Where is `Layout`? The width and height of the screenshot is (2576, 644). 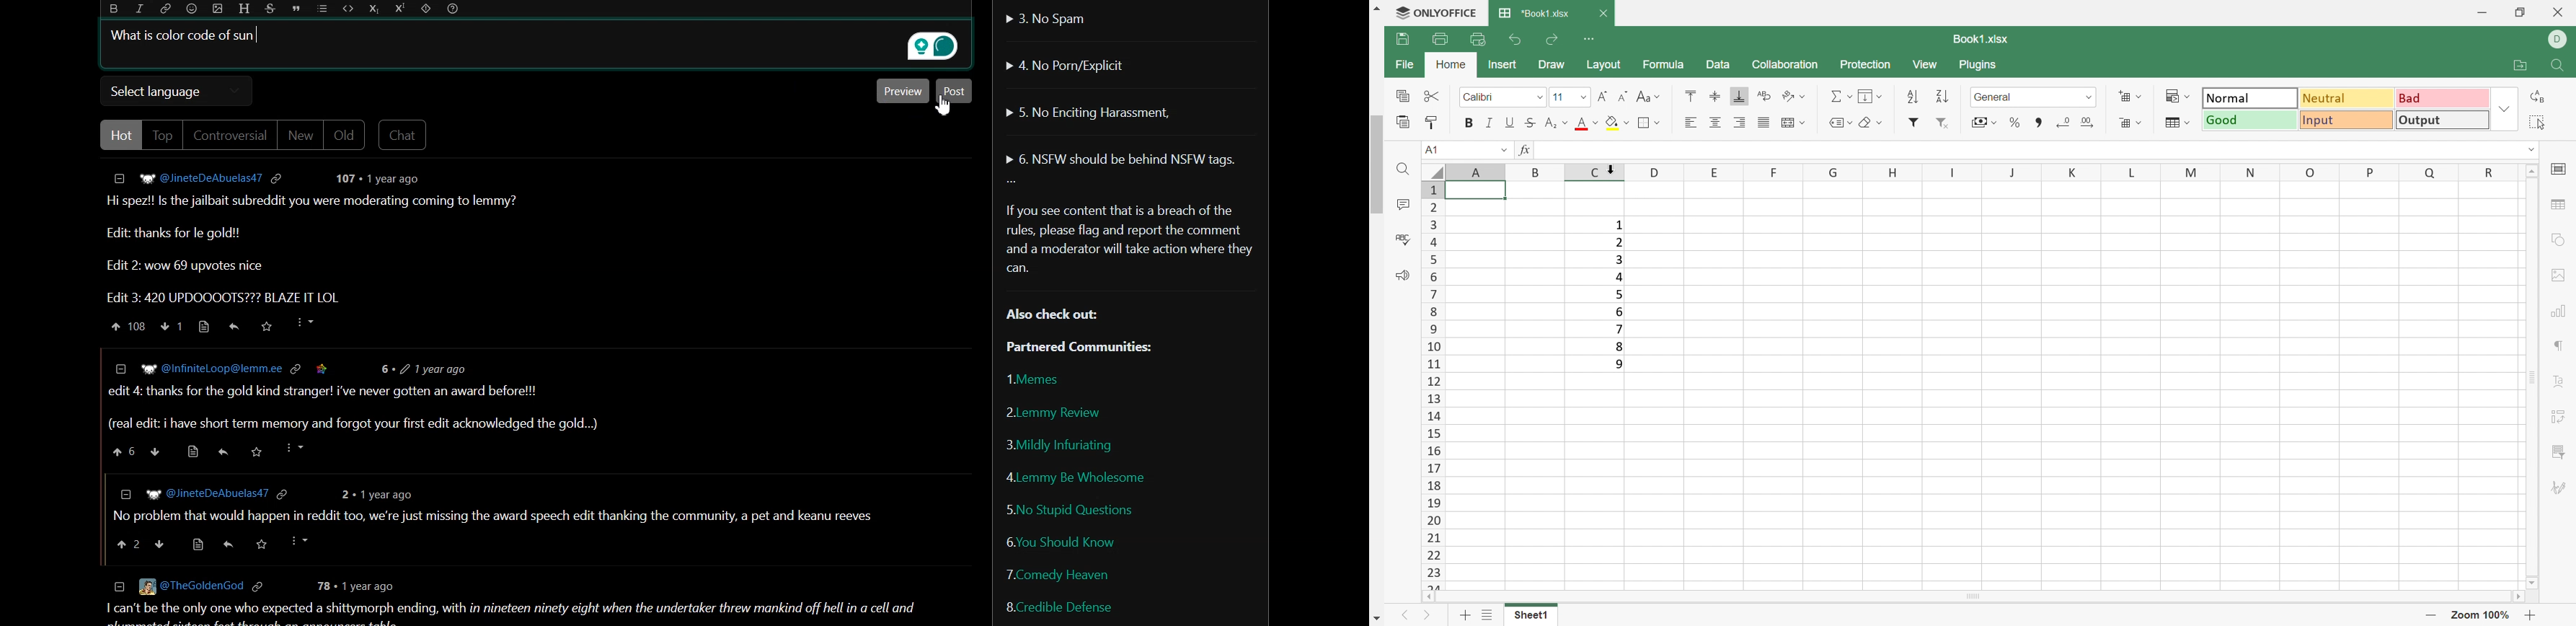
Layout is located at coordinates (1605, 65).